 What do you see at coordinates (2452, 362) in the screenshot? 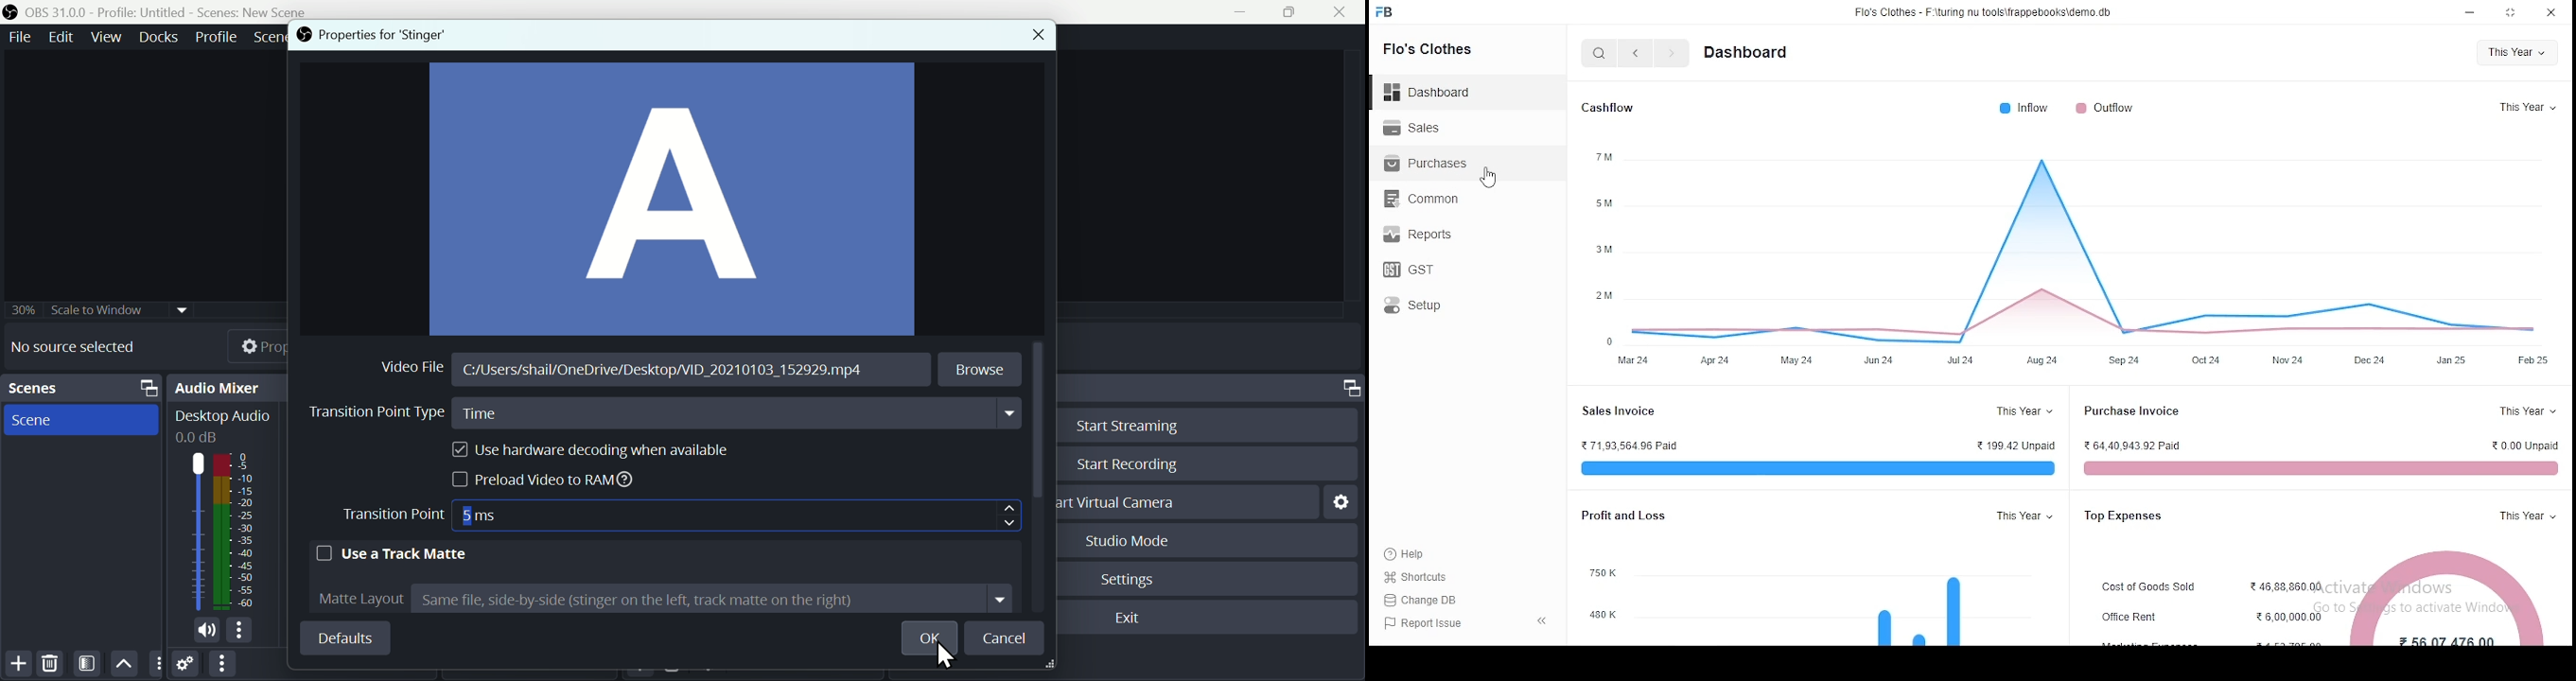
I see `jan 25` at bounding box center [2452, 362].